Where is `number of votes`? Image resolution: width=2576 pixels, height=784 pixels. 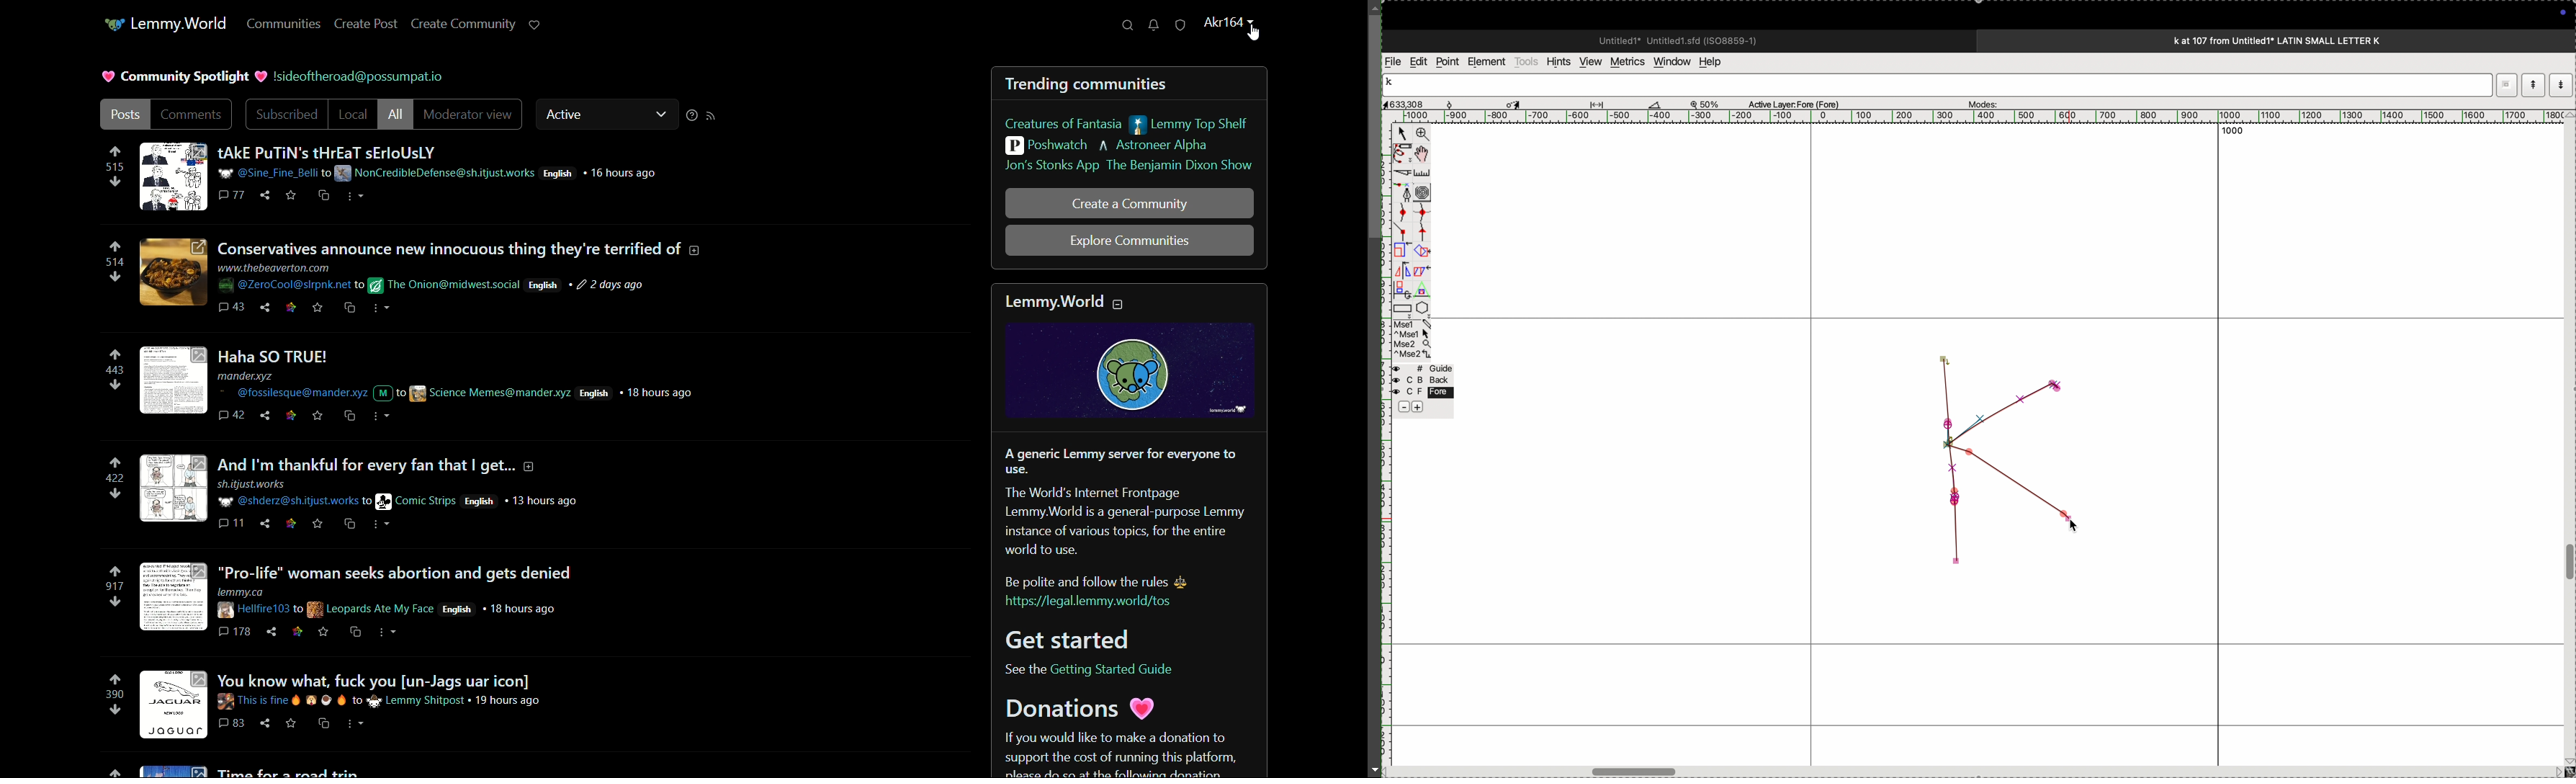
number of votes is located at coordinates (115, 262).